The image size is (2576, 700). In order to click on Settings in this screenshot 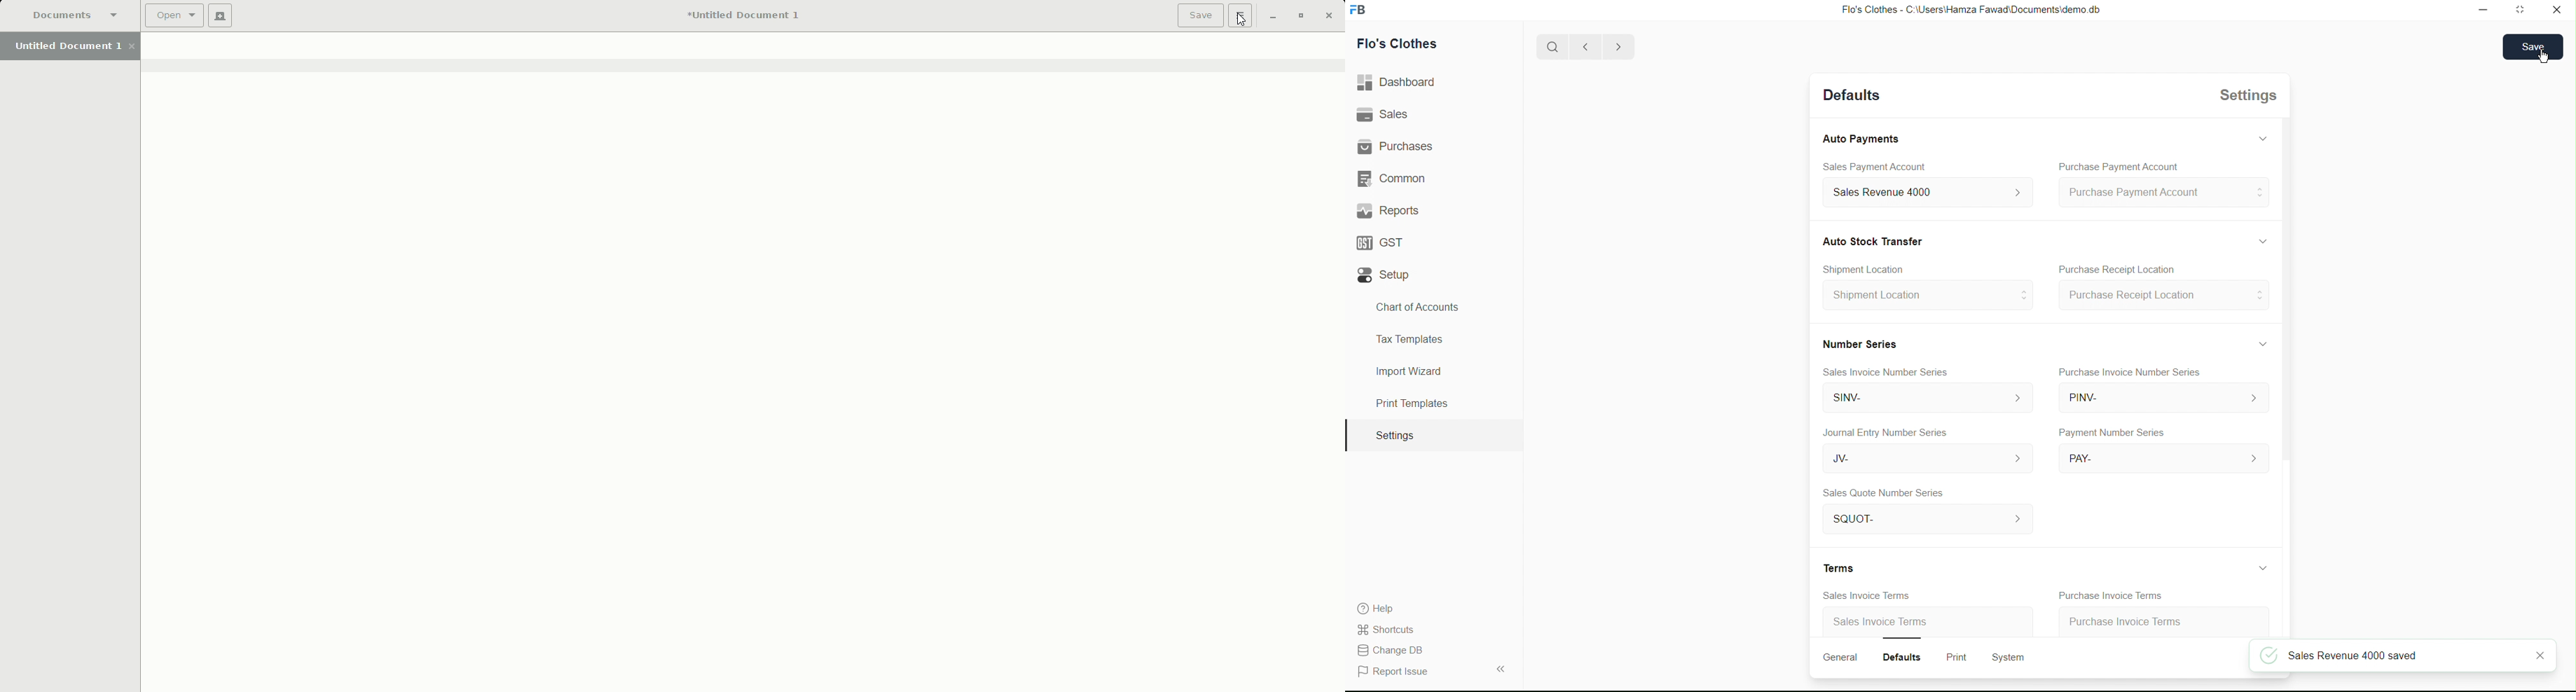, I will do `click(1394, 436)`.